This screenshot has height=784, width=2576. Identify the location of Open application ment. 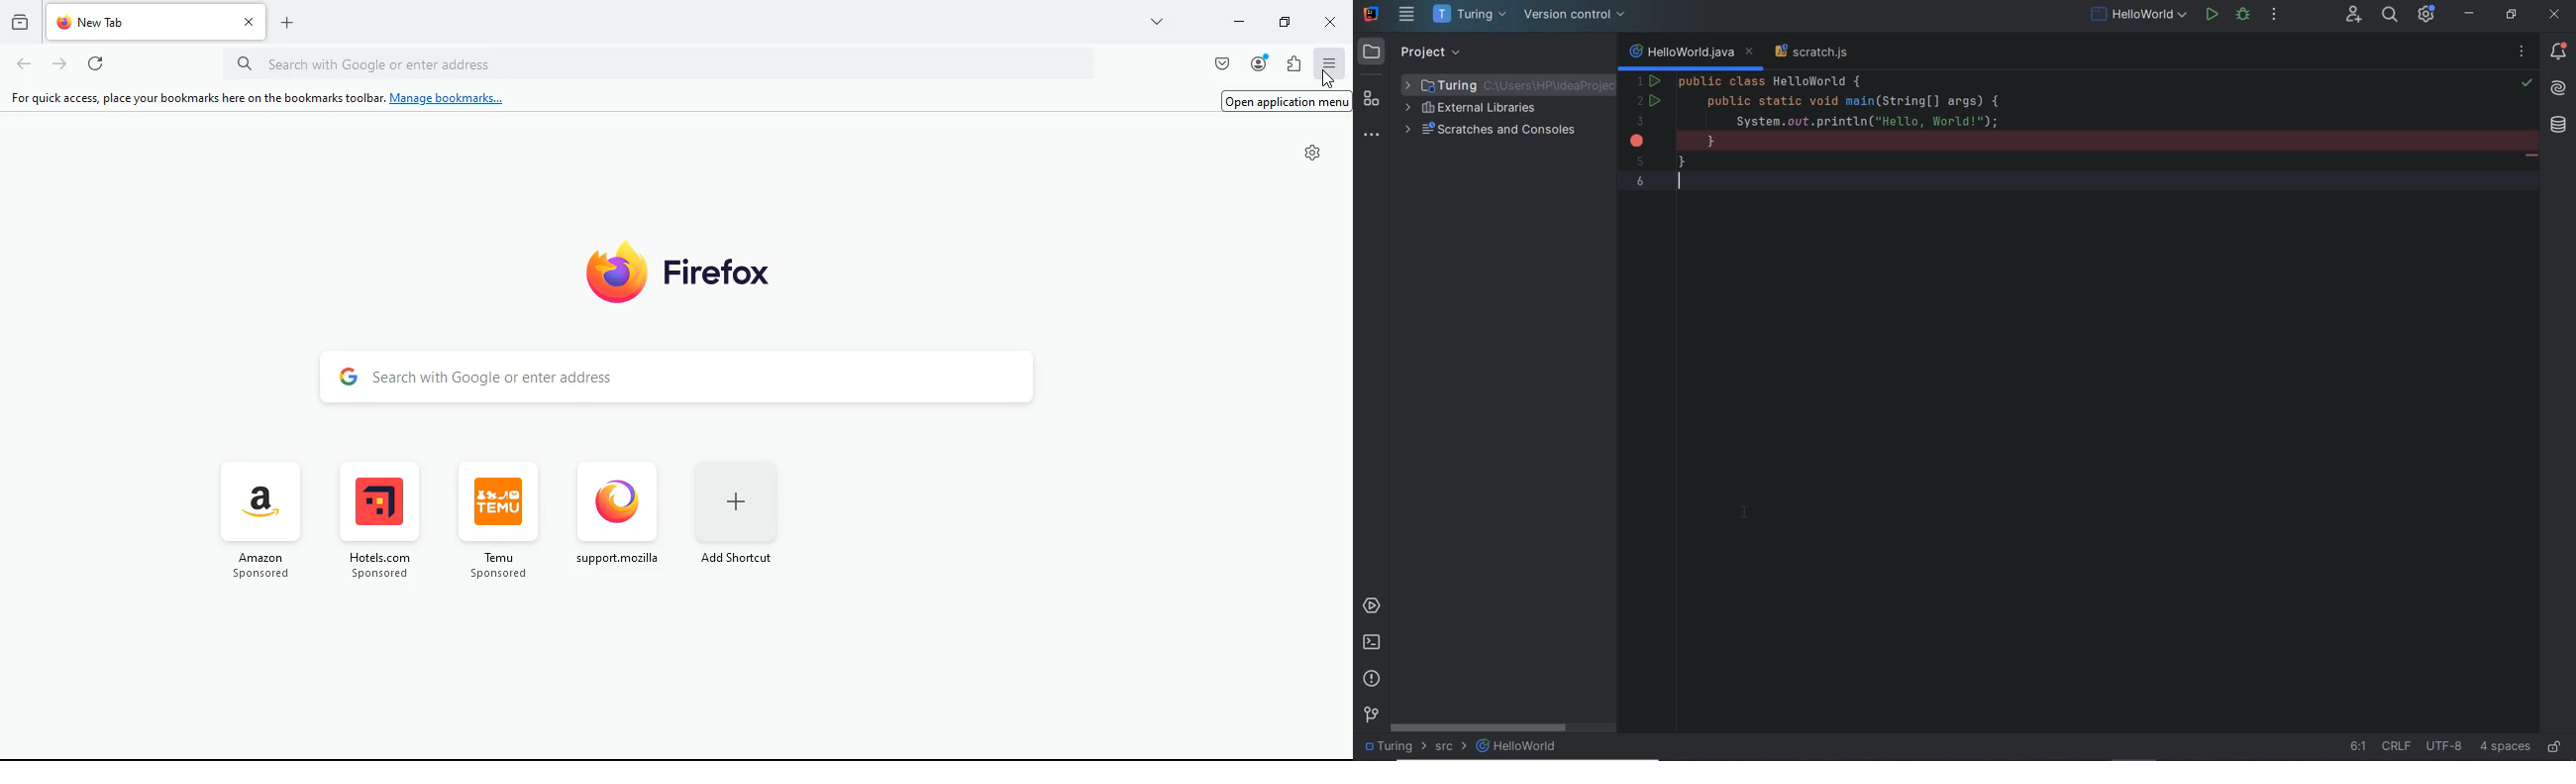
(1287, 100).